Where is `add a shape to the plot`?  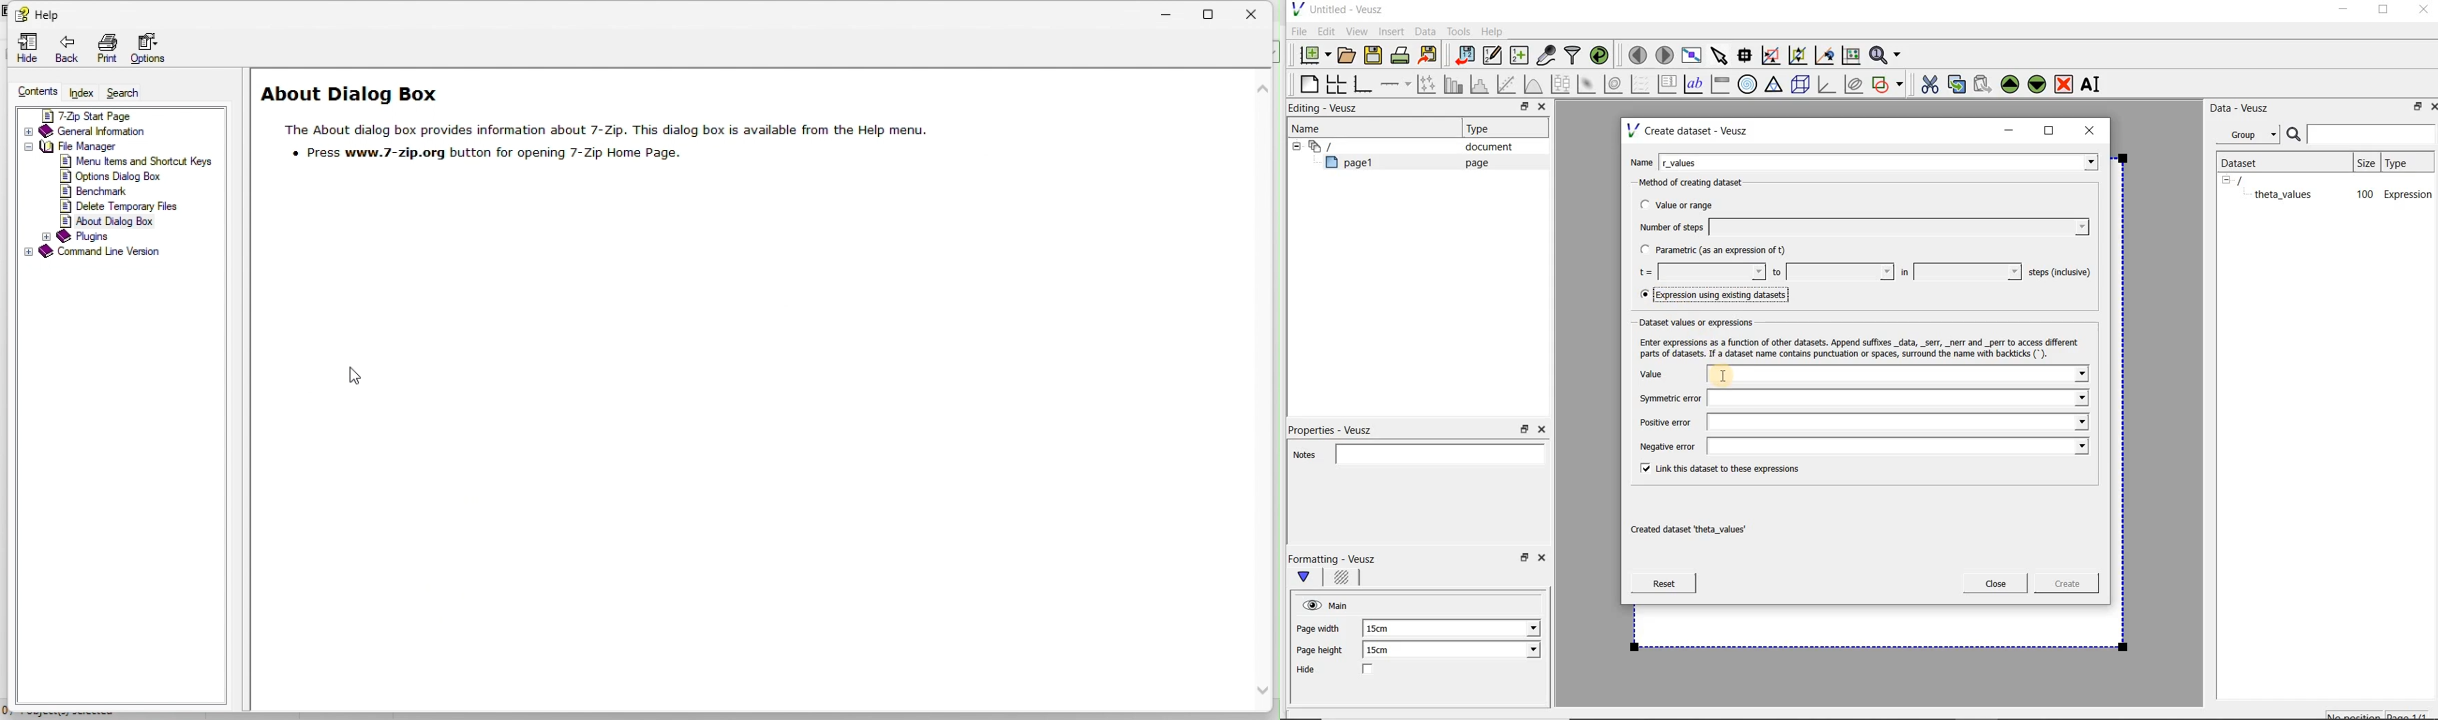 add a shape to the plot is located at coordinates (1889, 83).